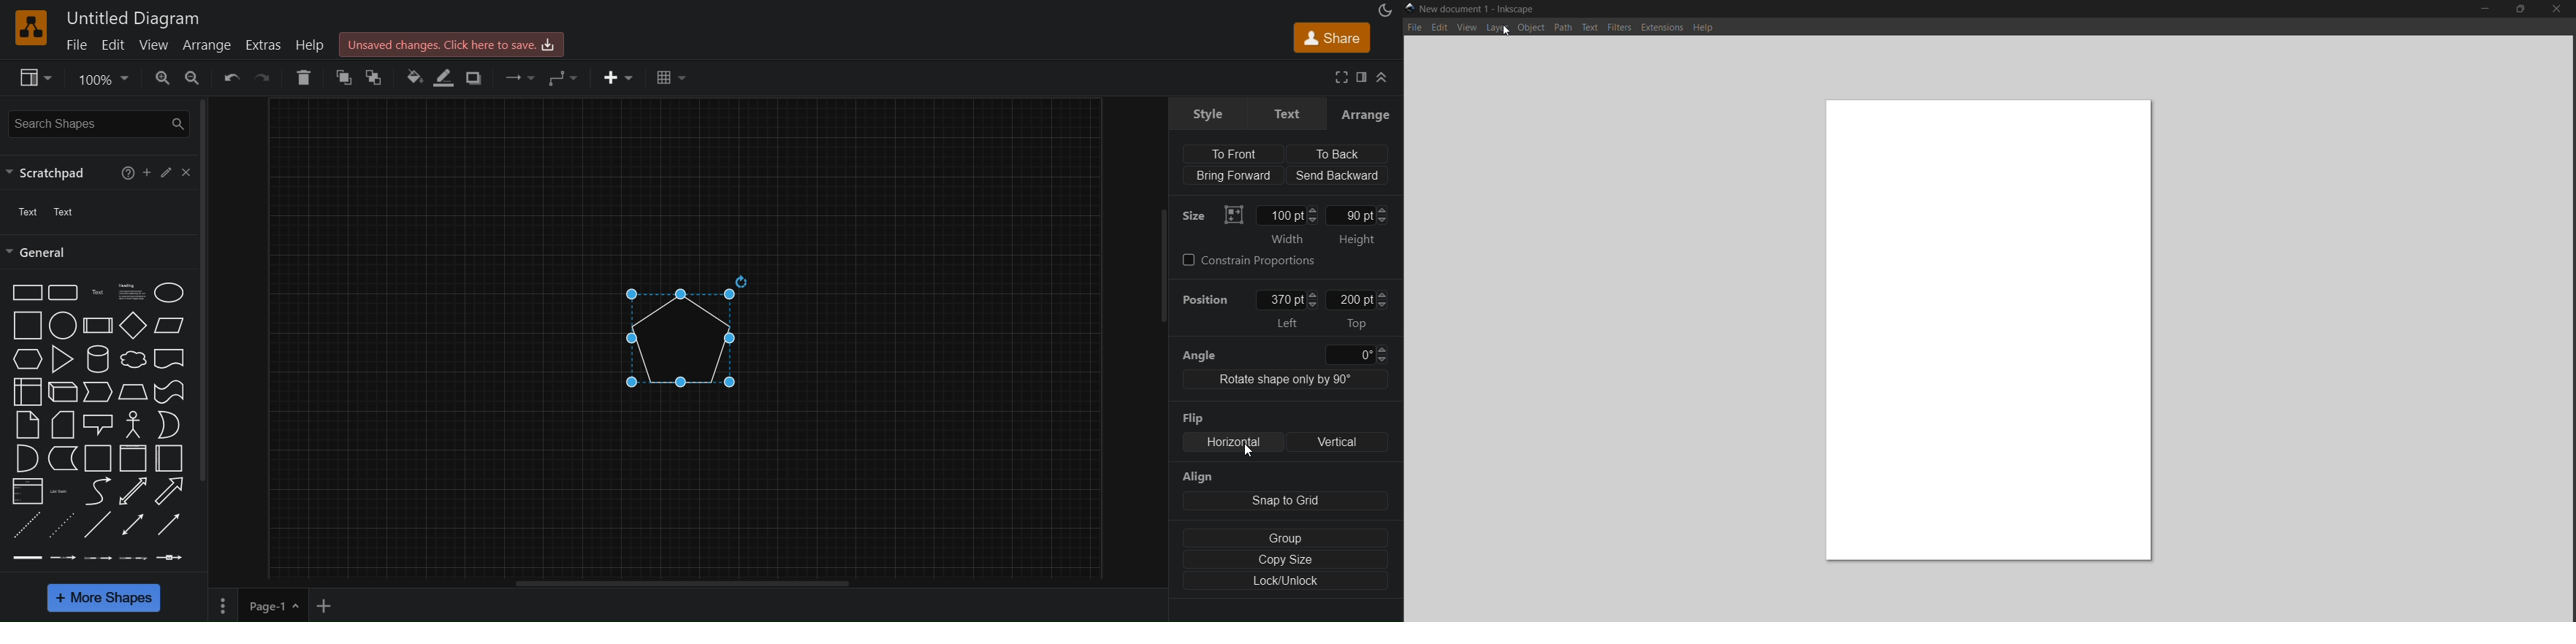 The image size is (2576, 644). What do you see at coordinates (202, 292) in the screenshot?
I see `vertical scroll bar` at bounding box center [202, 292].